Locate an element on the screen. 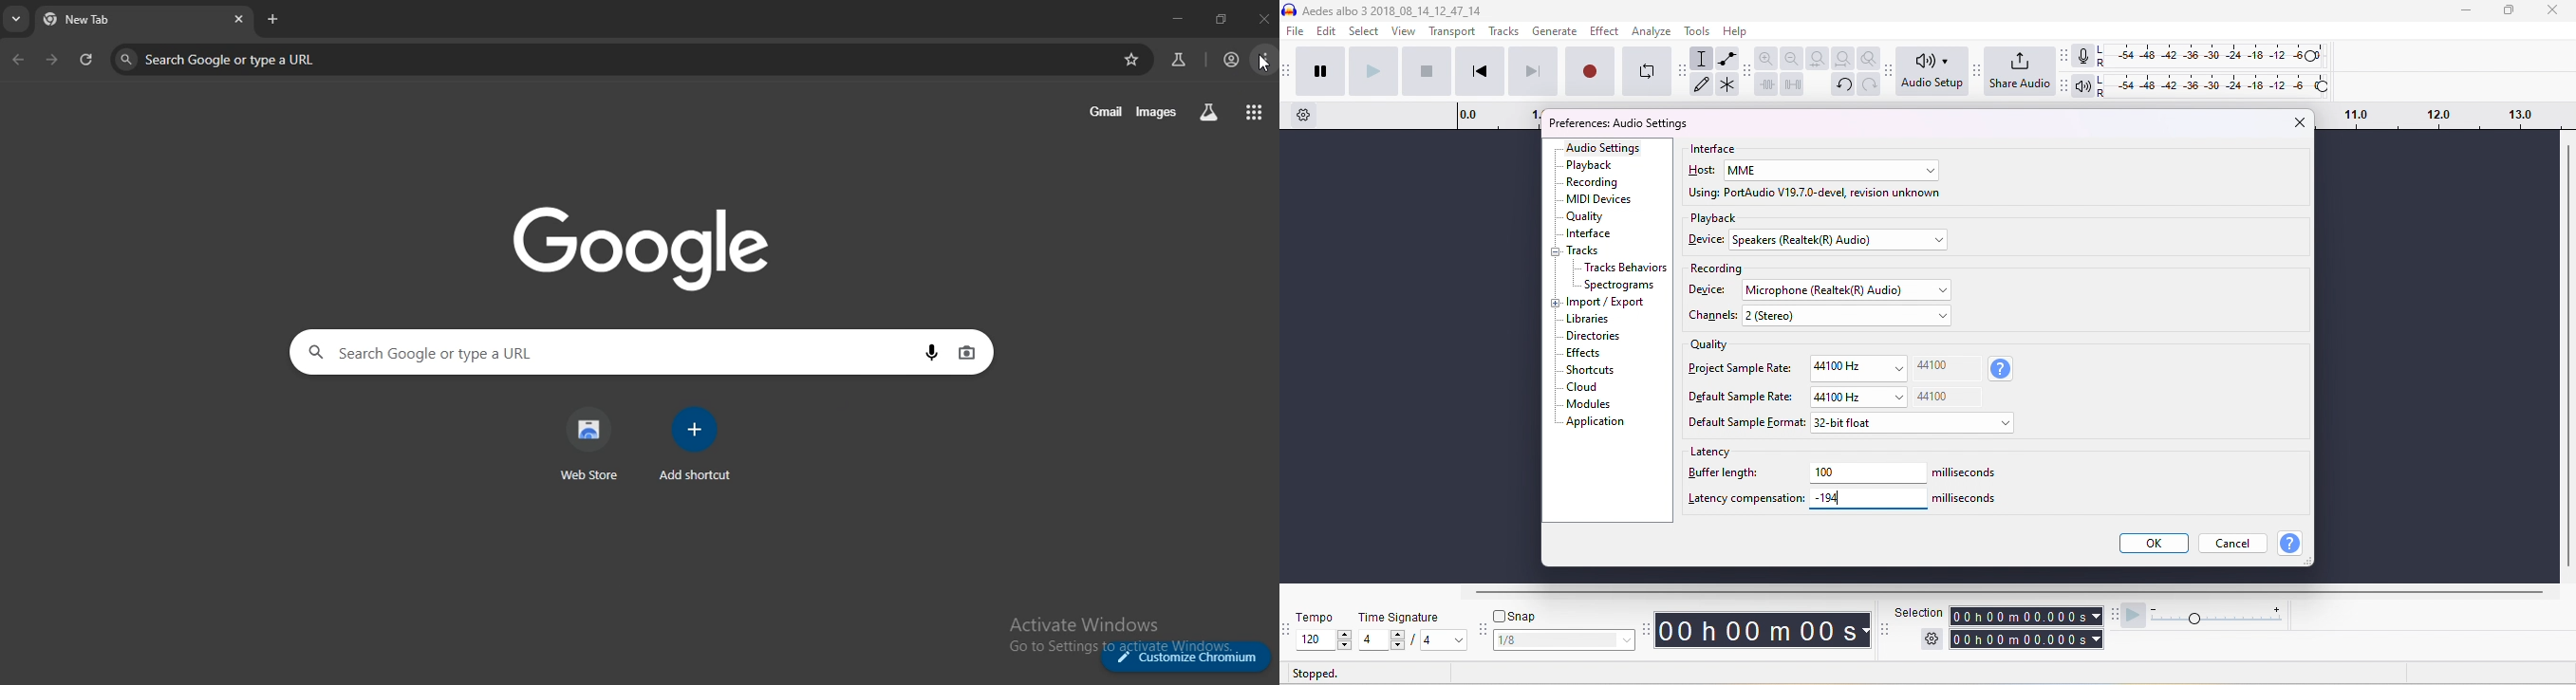  effects is located at coordinates (1585, 353).